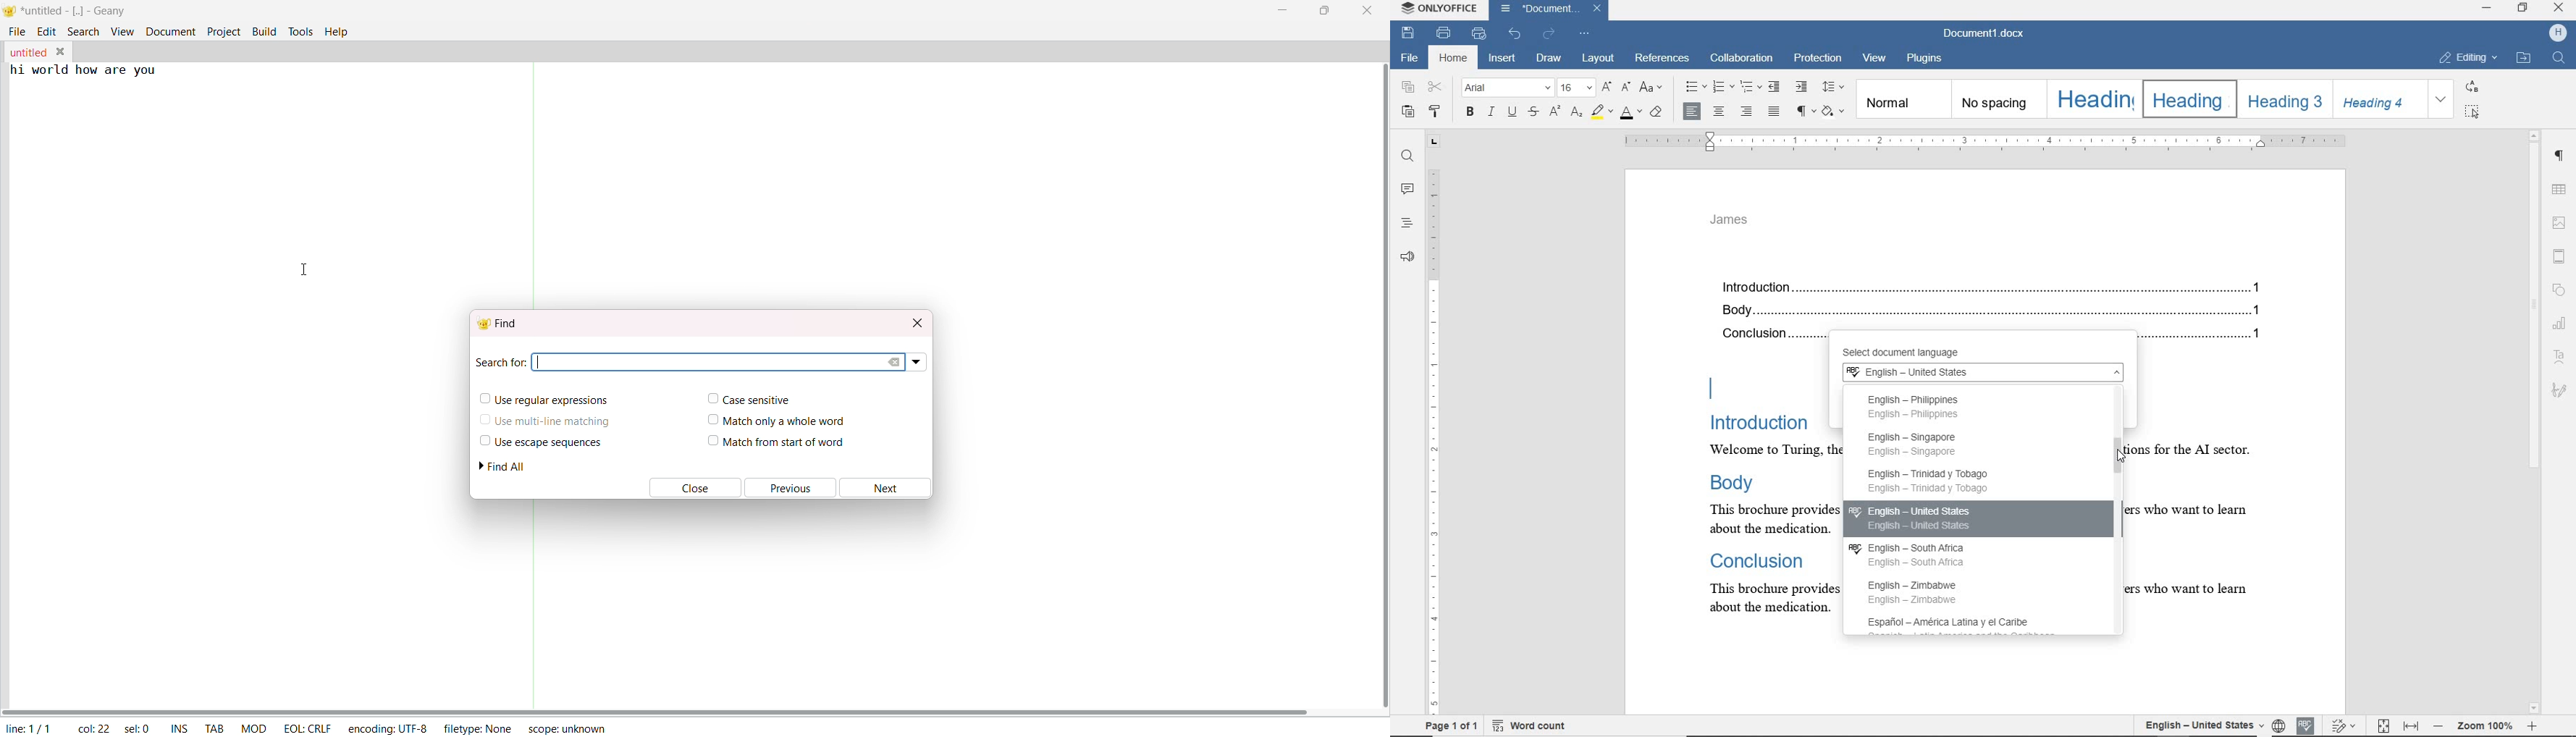 This screenshot has width=2576, height=756. Describe the element at coordinates (1632, 111) in the screenshot. I see `font color` at that location.